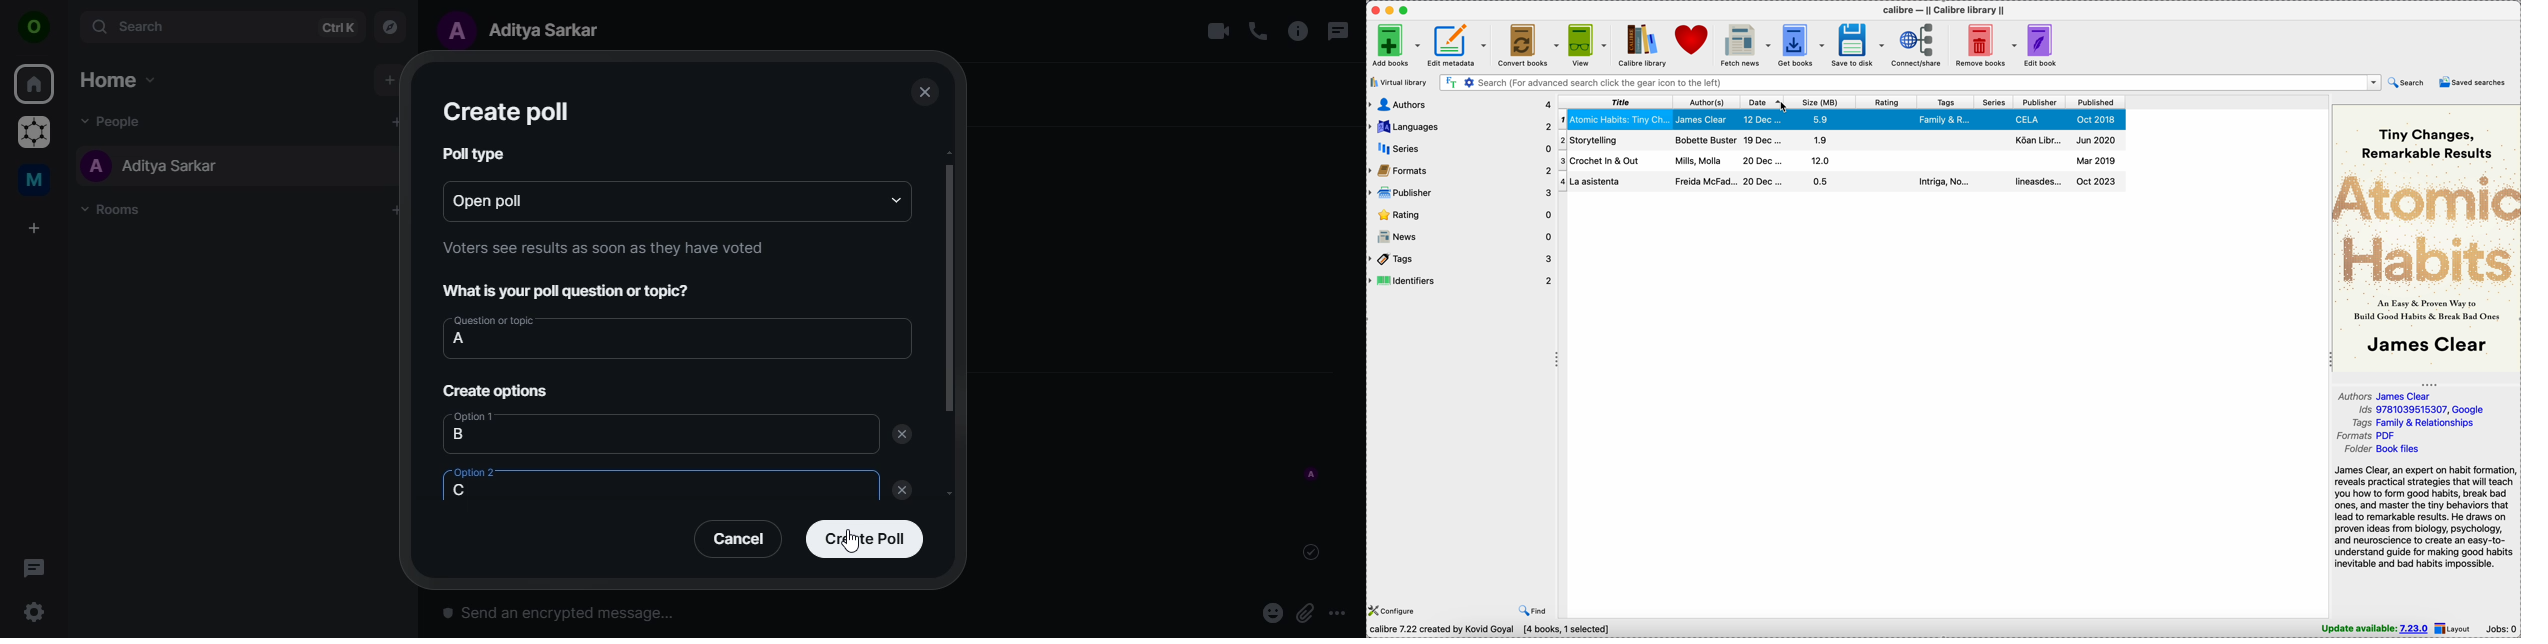 Image resolution: width=2548 pixels, height=644 pixels. Describe the element at coordinates (2426, 238) in the screenshot. I see `book cover preview` at that location.